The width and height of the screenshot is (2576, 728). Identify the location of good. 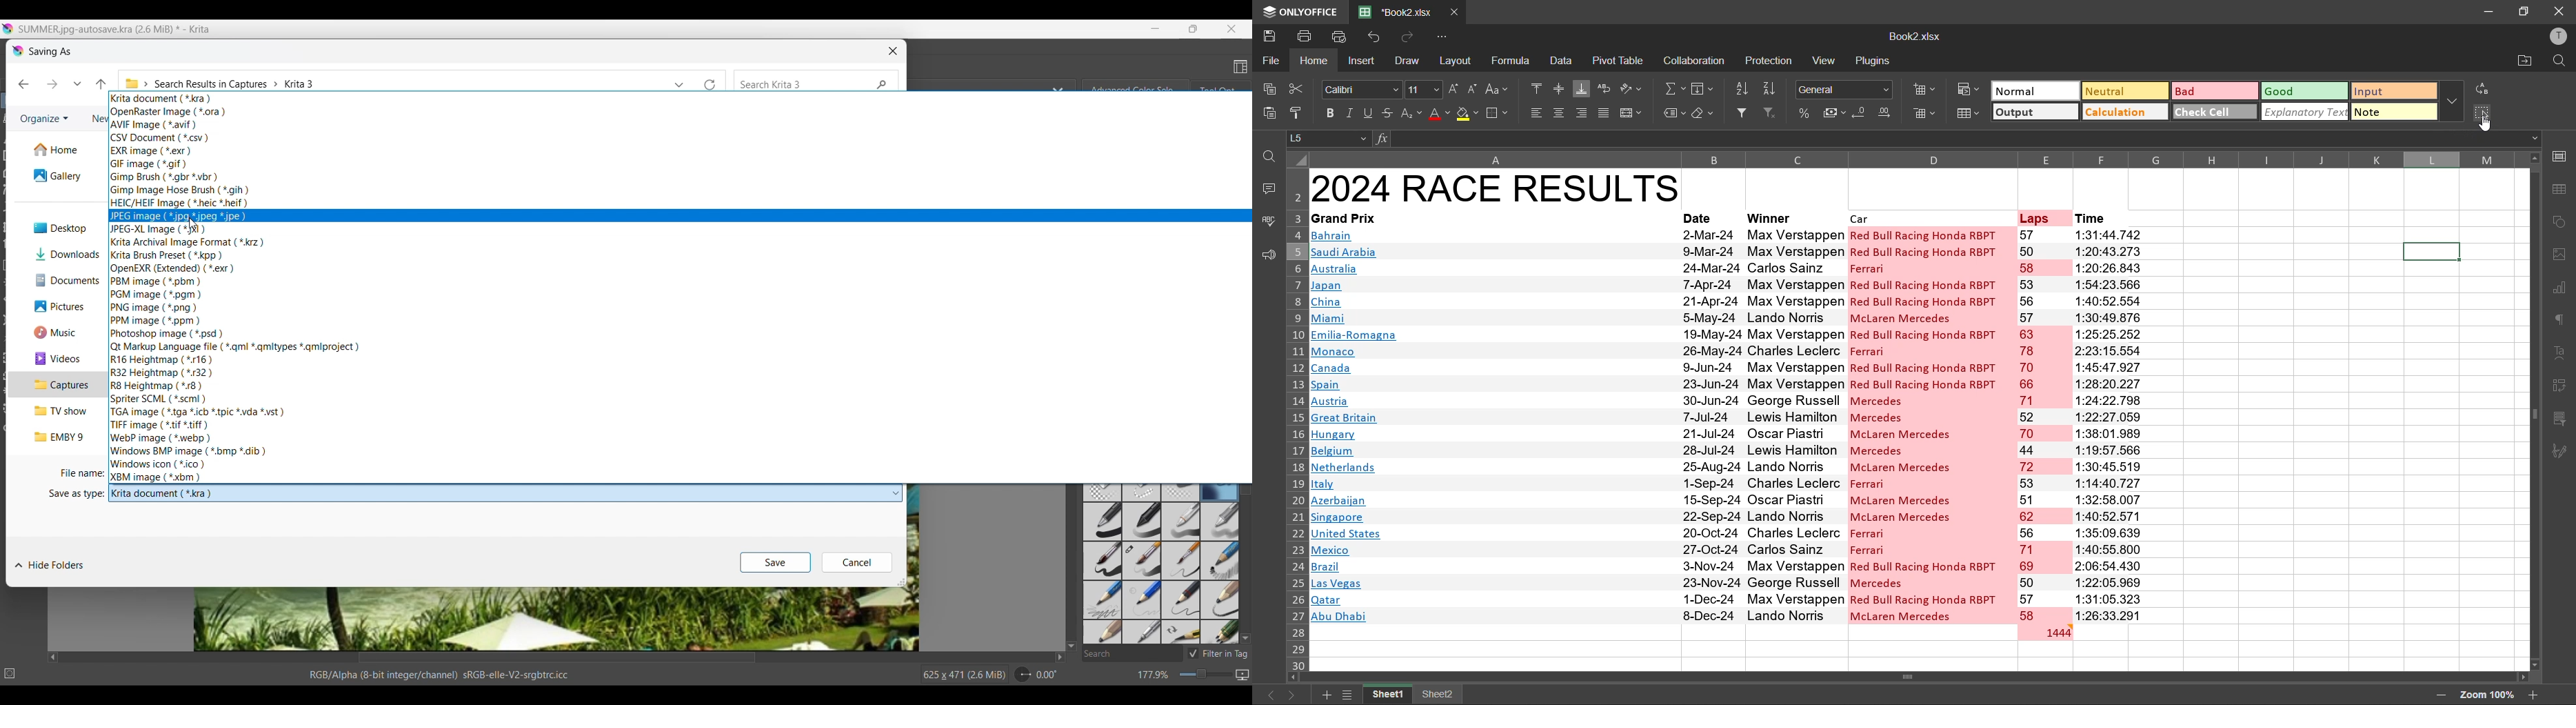
(2306, 92).